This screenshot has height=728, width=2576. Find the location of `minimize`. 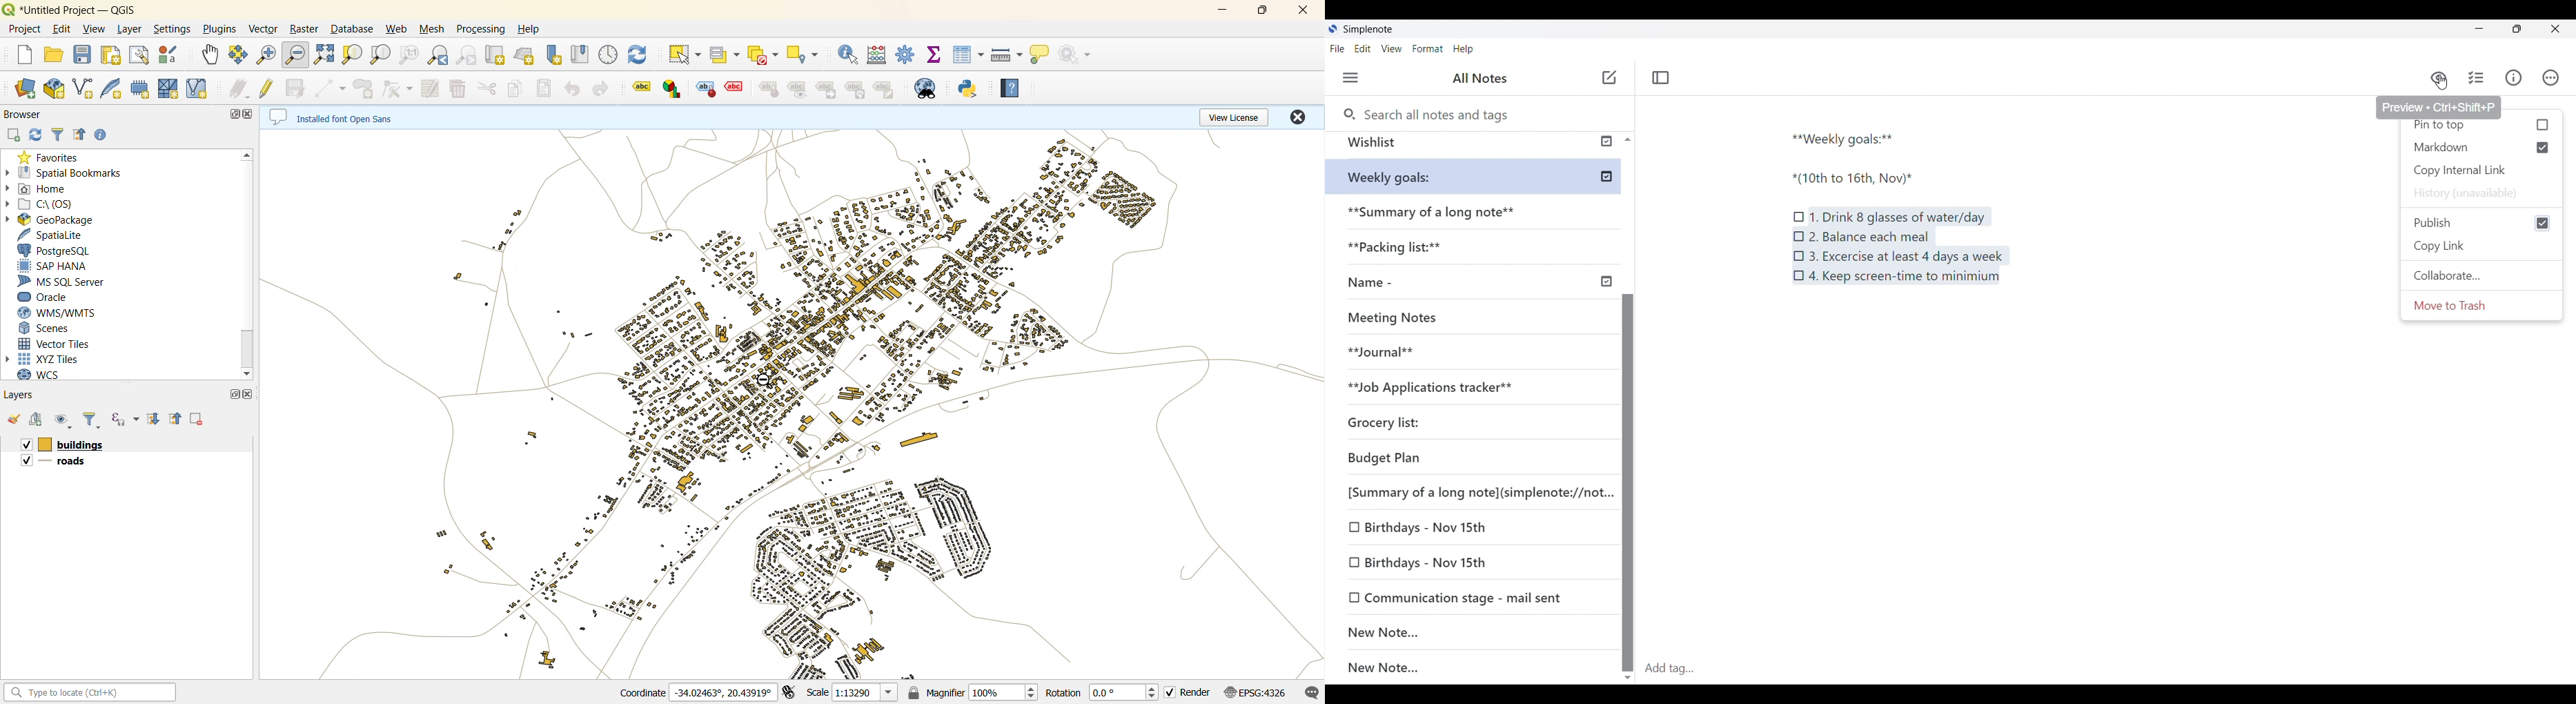

minimize is located at coordinates (2480, 31).